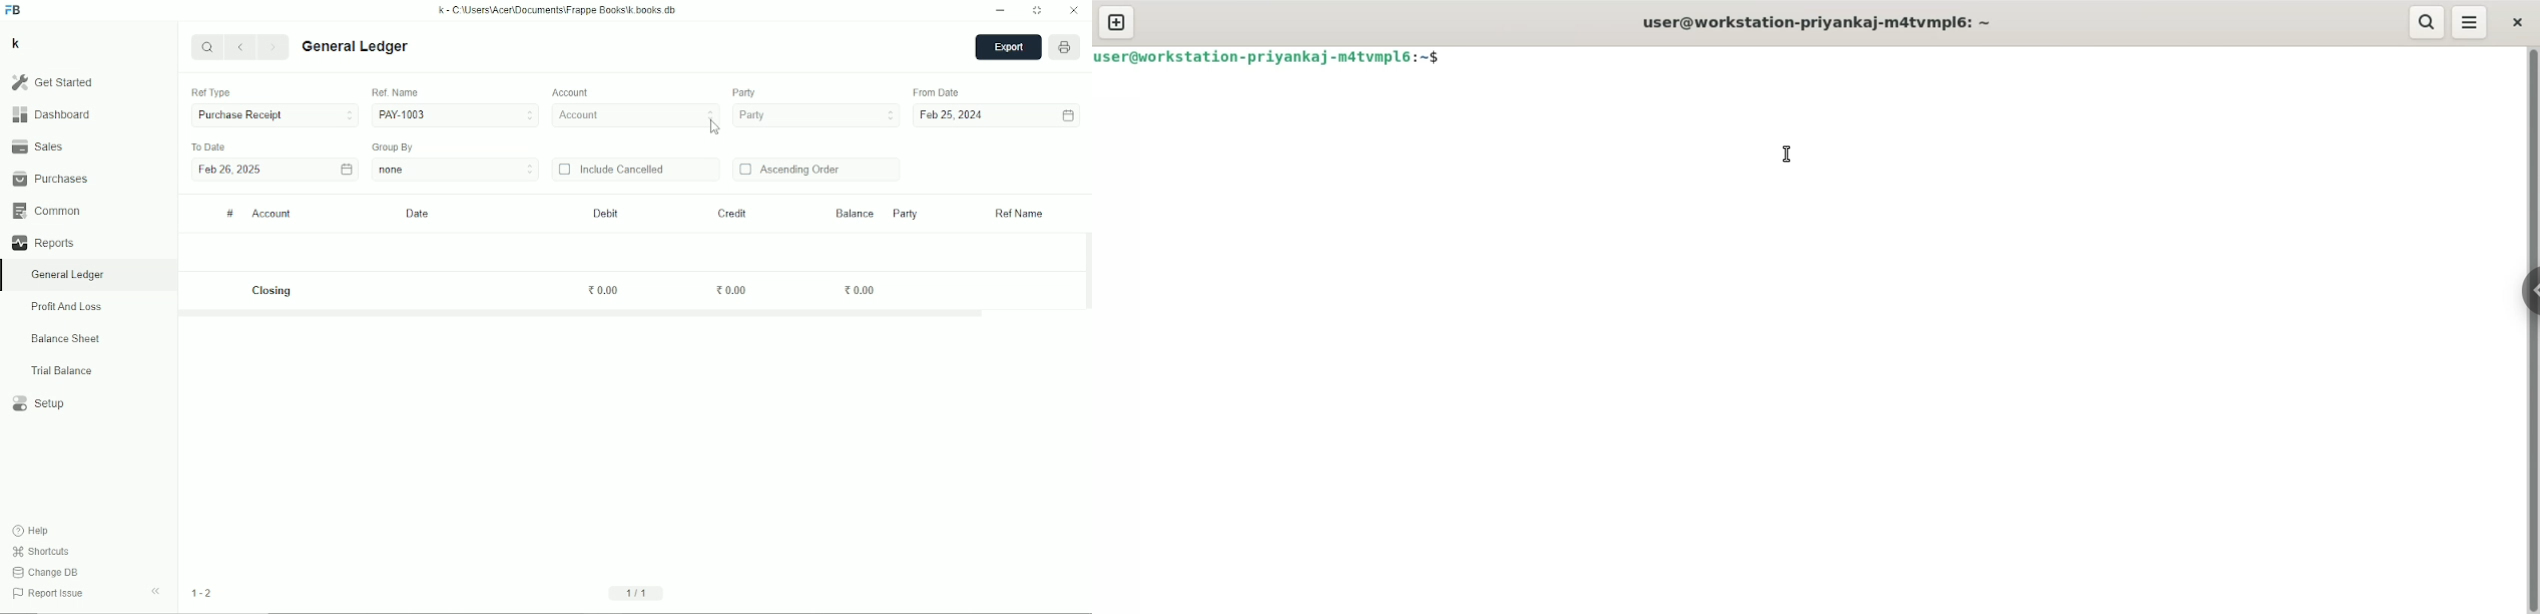 Image resolution: width=2548 pixels, height=616 pixels. Describe the element at coordinates (637, 116) in the screenshot. I see `Account` at that location.